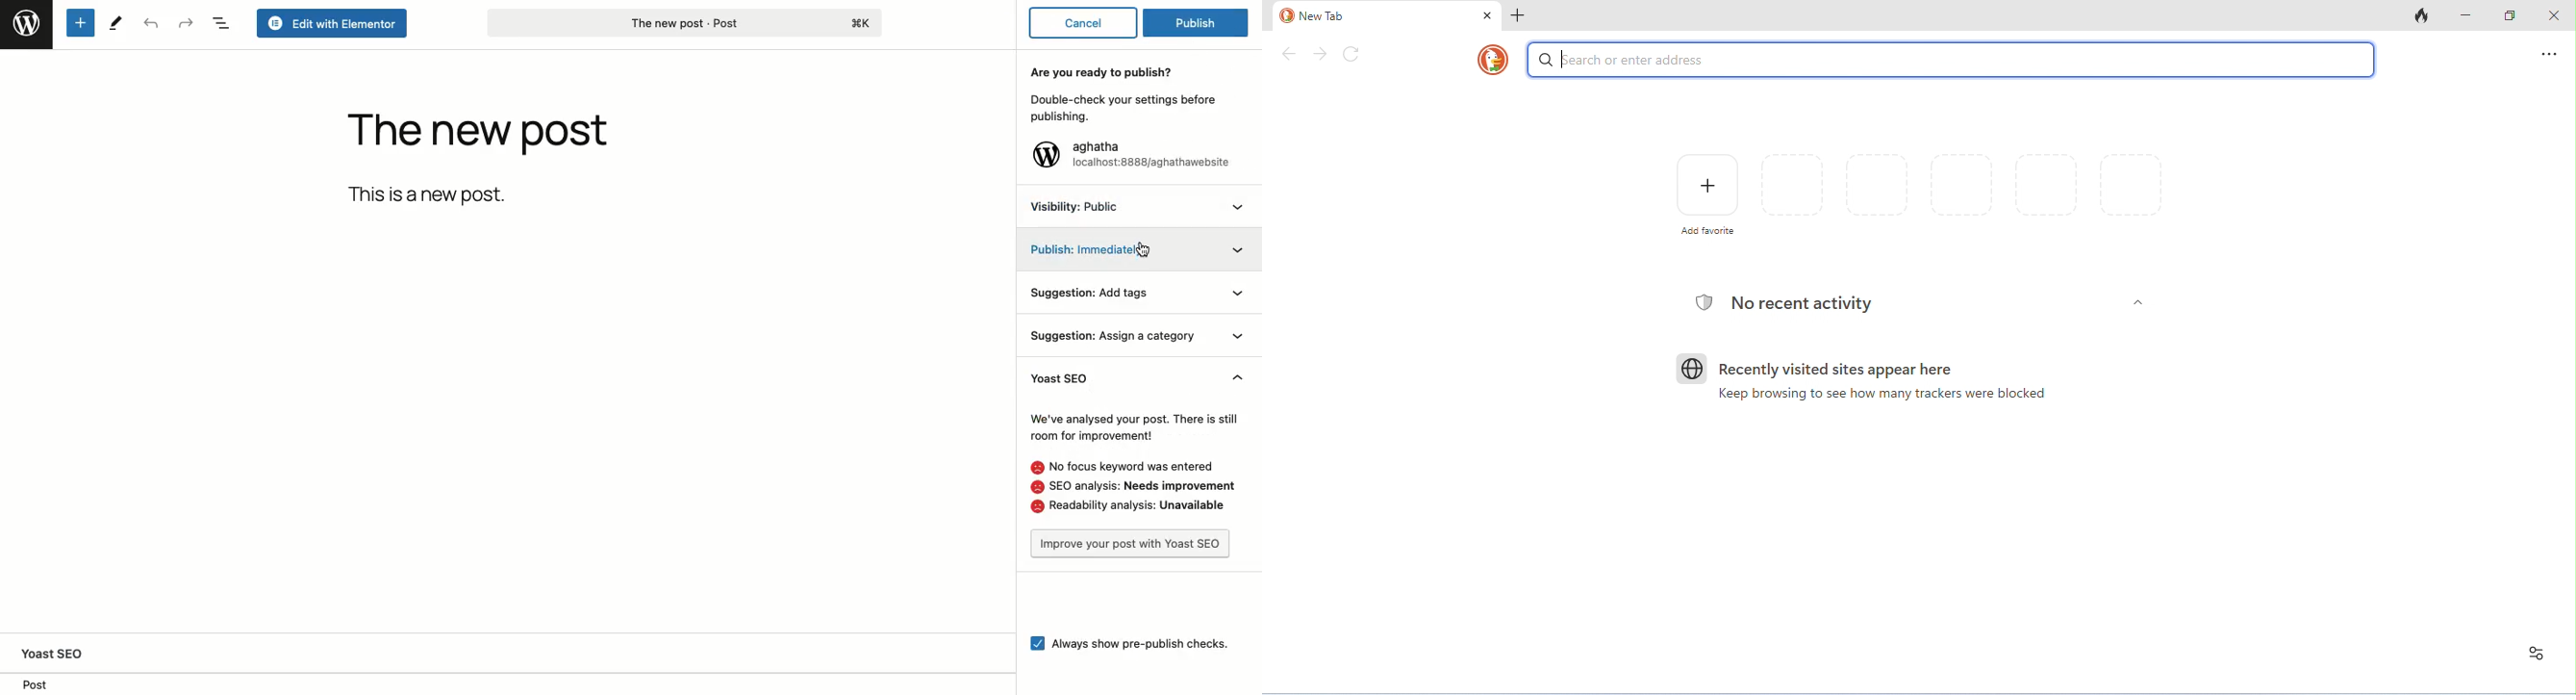 This screenshot has width=2576, height=700. What do you see at coordinates (1320, 54) in the screenshot?
I see `forward` at bounding box center [1320, 54].